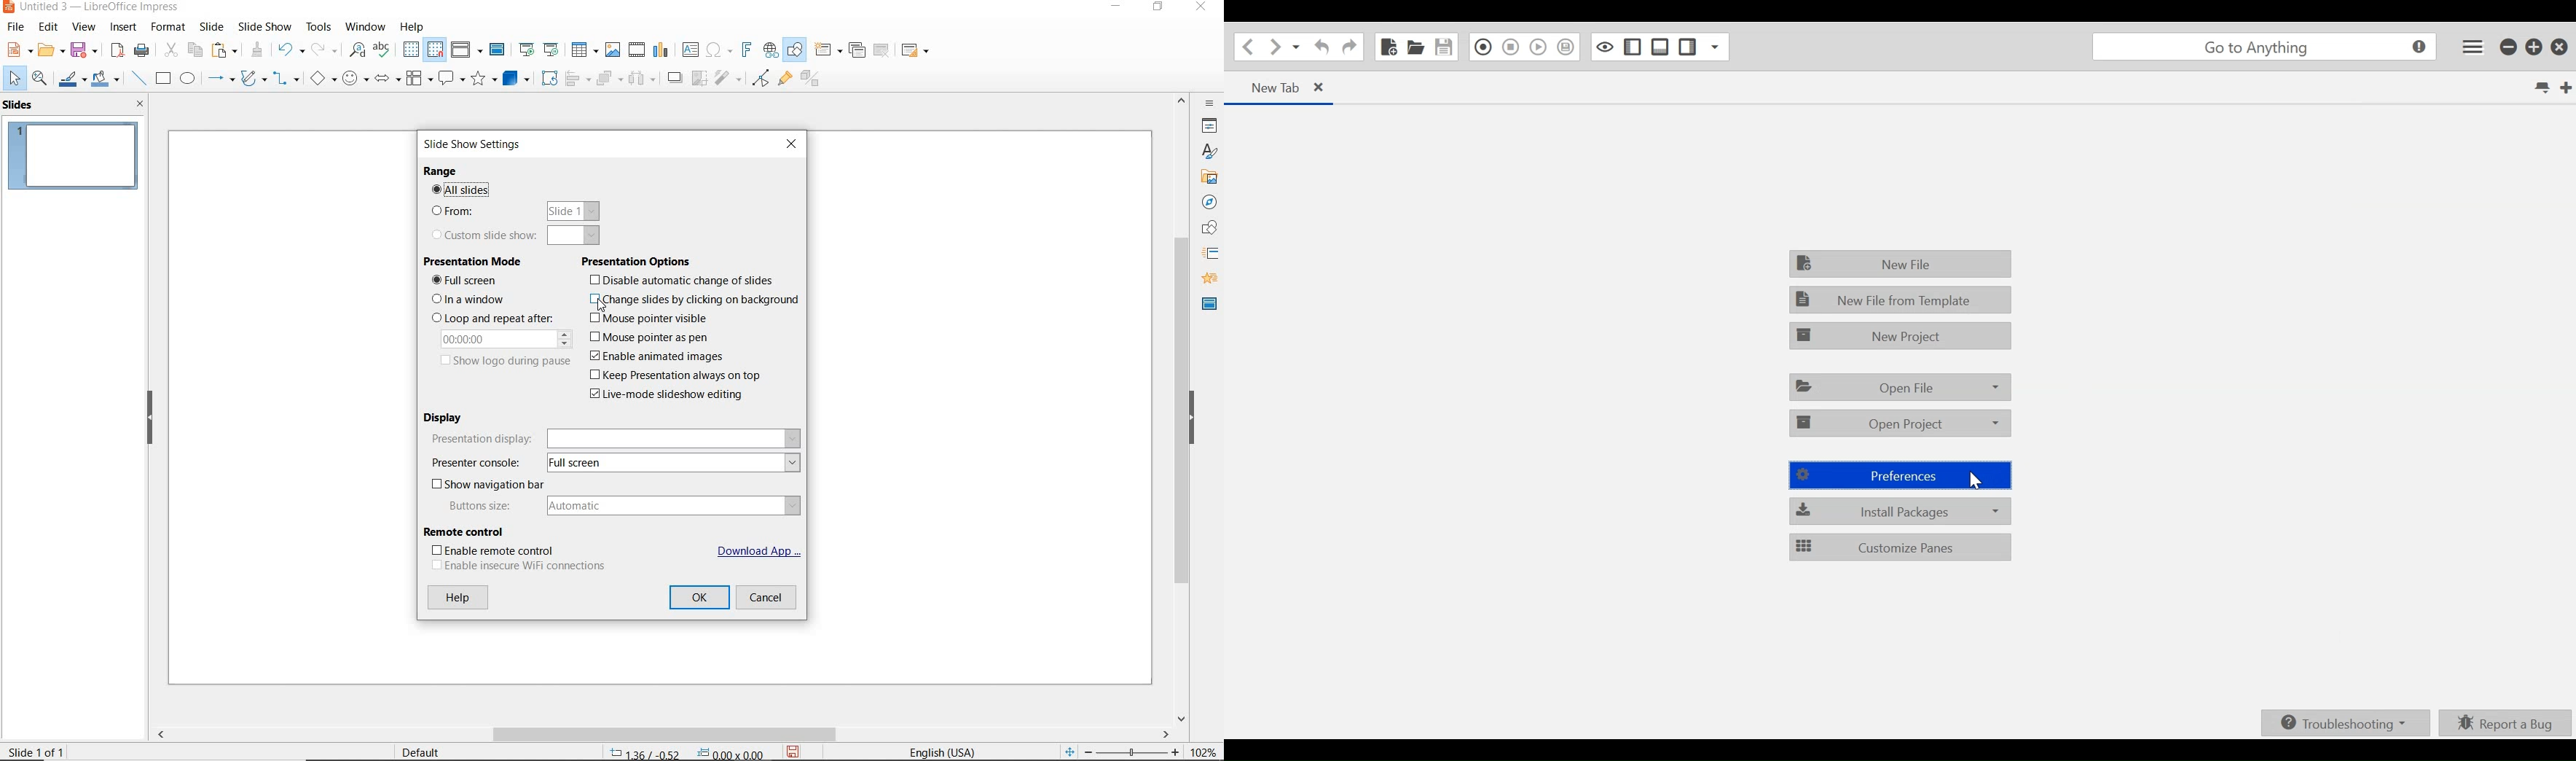 This screenshot has width=2576, height=784. I want to click on TOGGLE EXTRUSION, so click(809, 80).